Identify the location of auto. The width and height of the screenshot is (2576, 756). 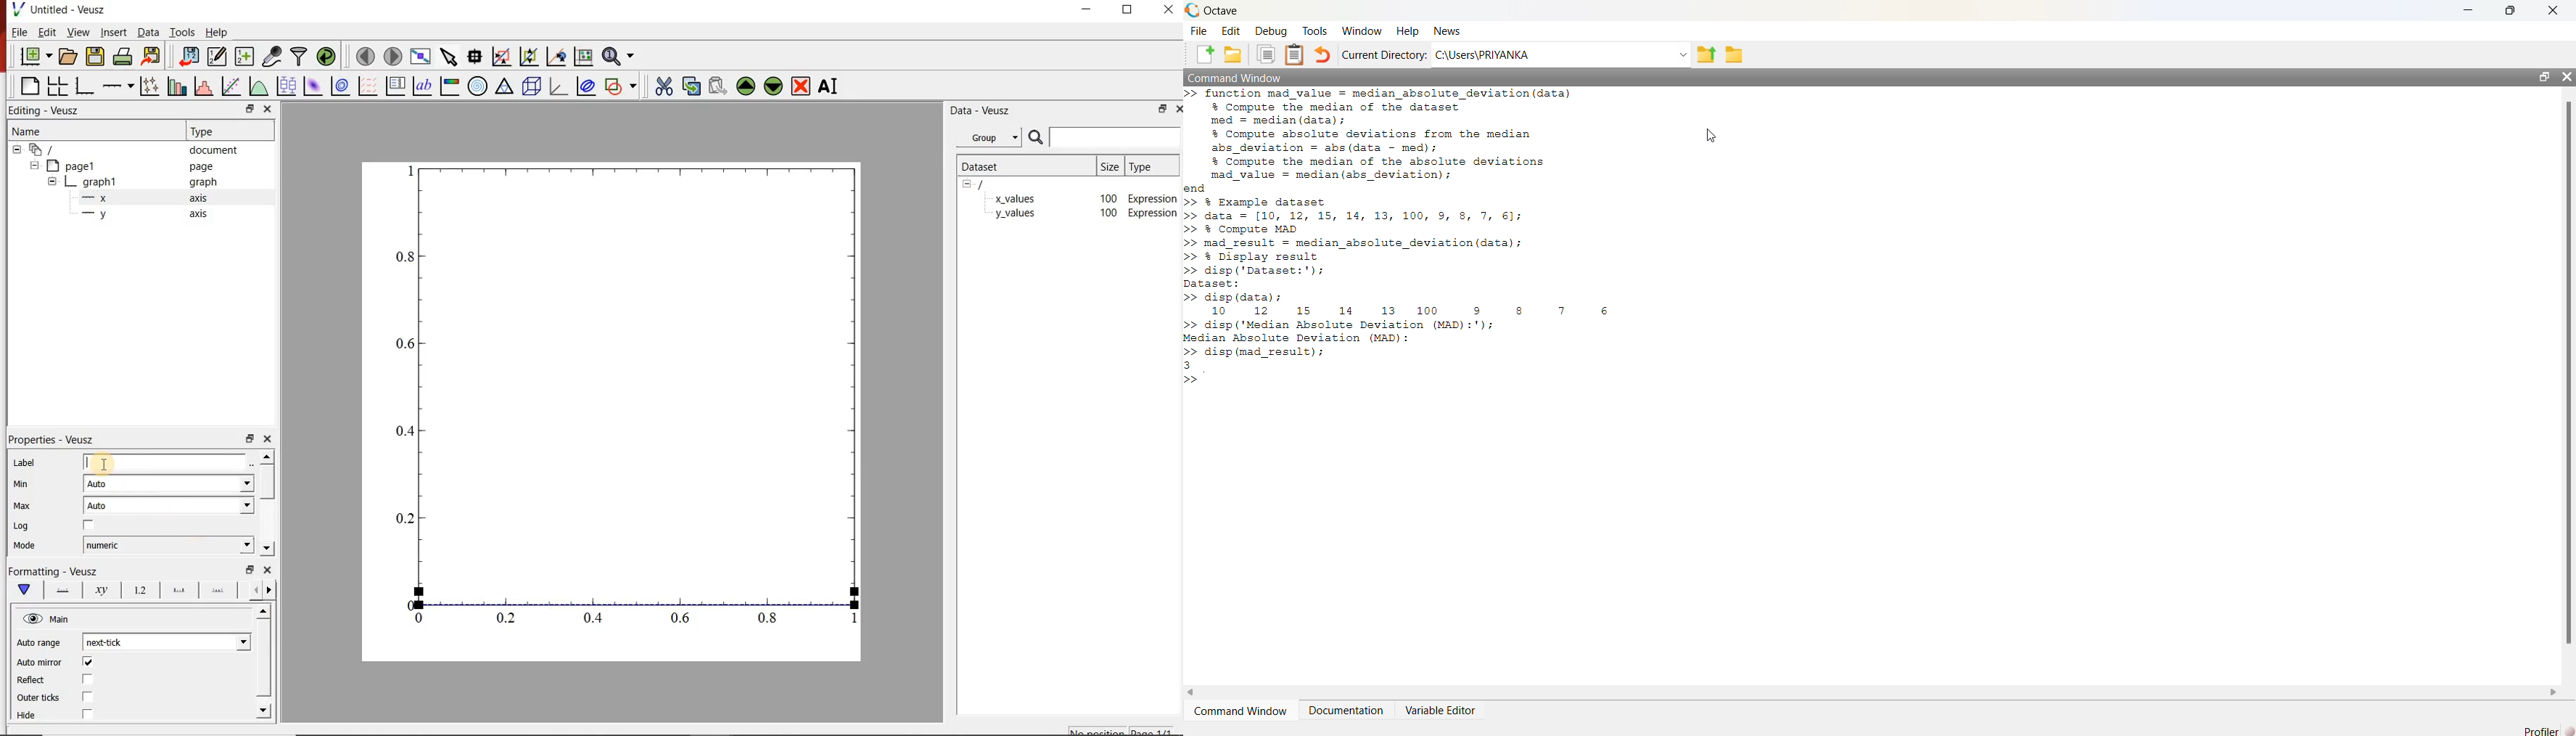
(170, 505).